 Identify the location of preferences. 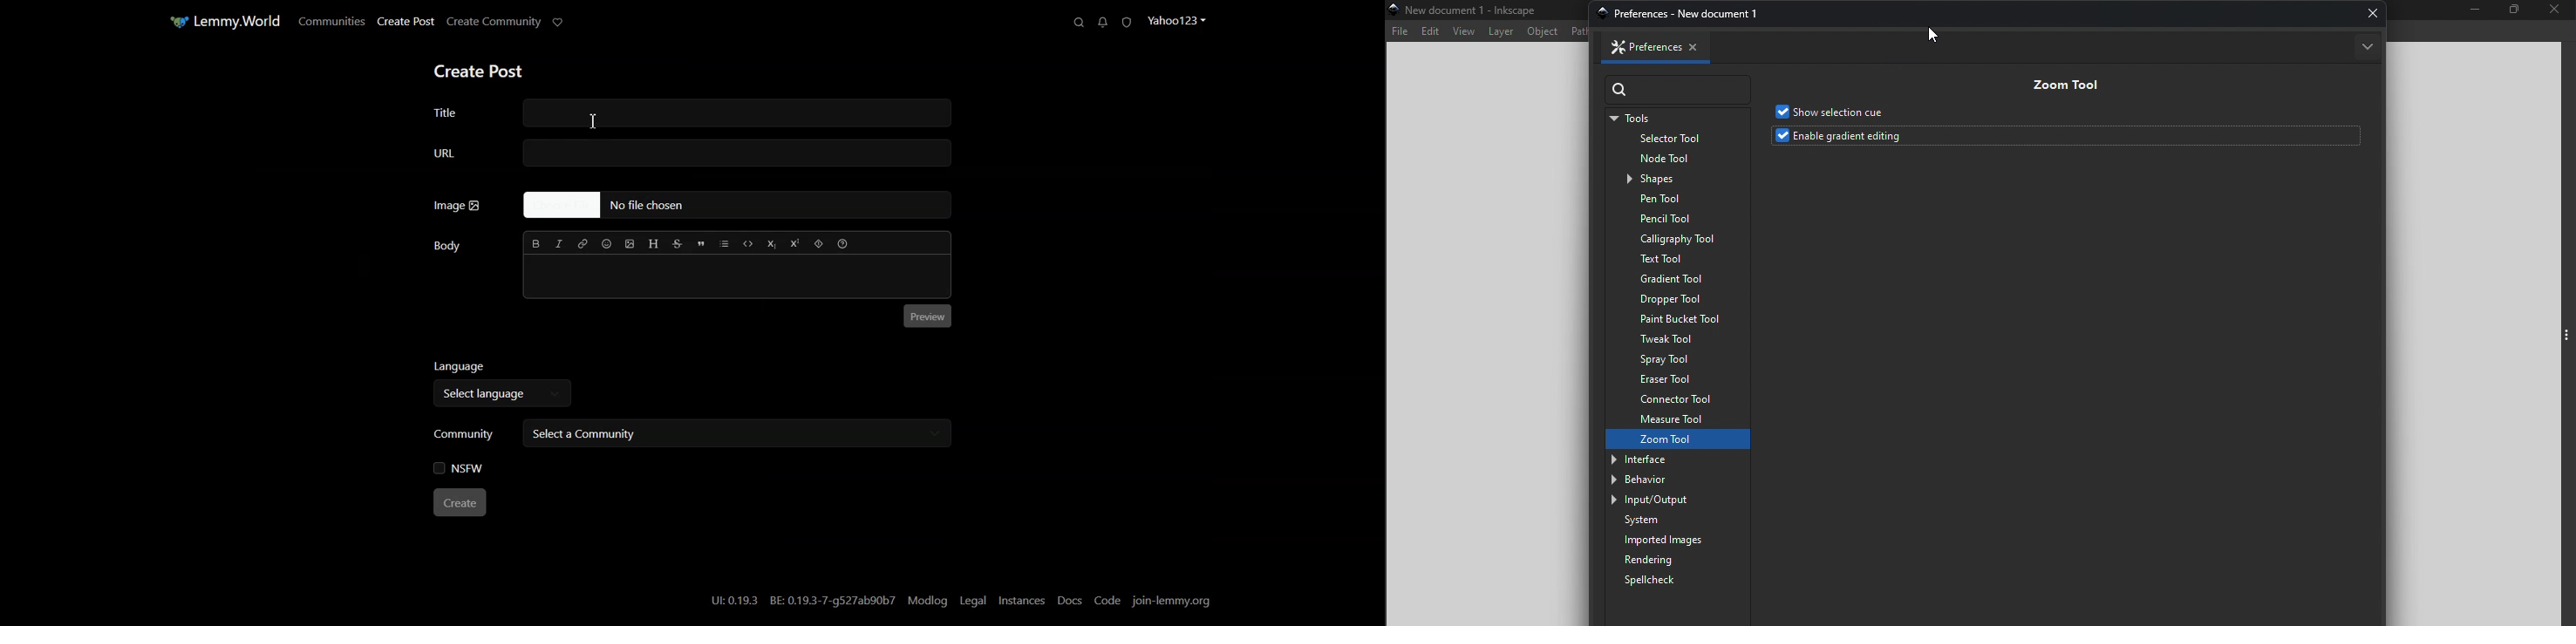
(1687, 14).